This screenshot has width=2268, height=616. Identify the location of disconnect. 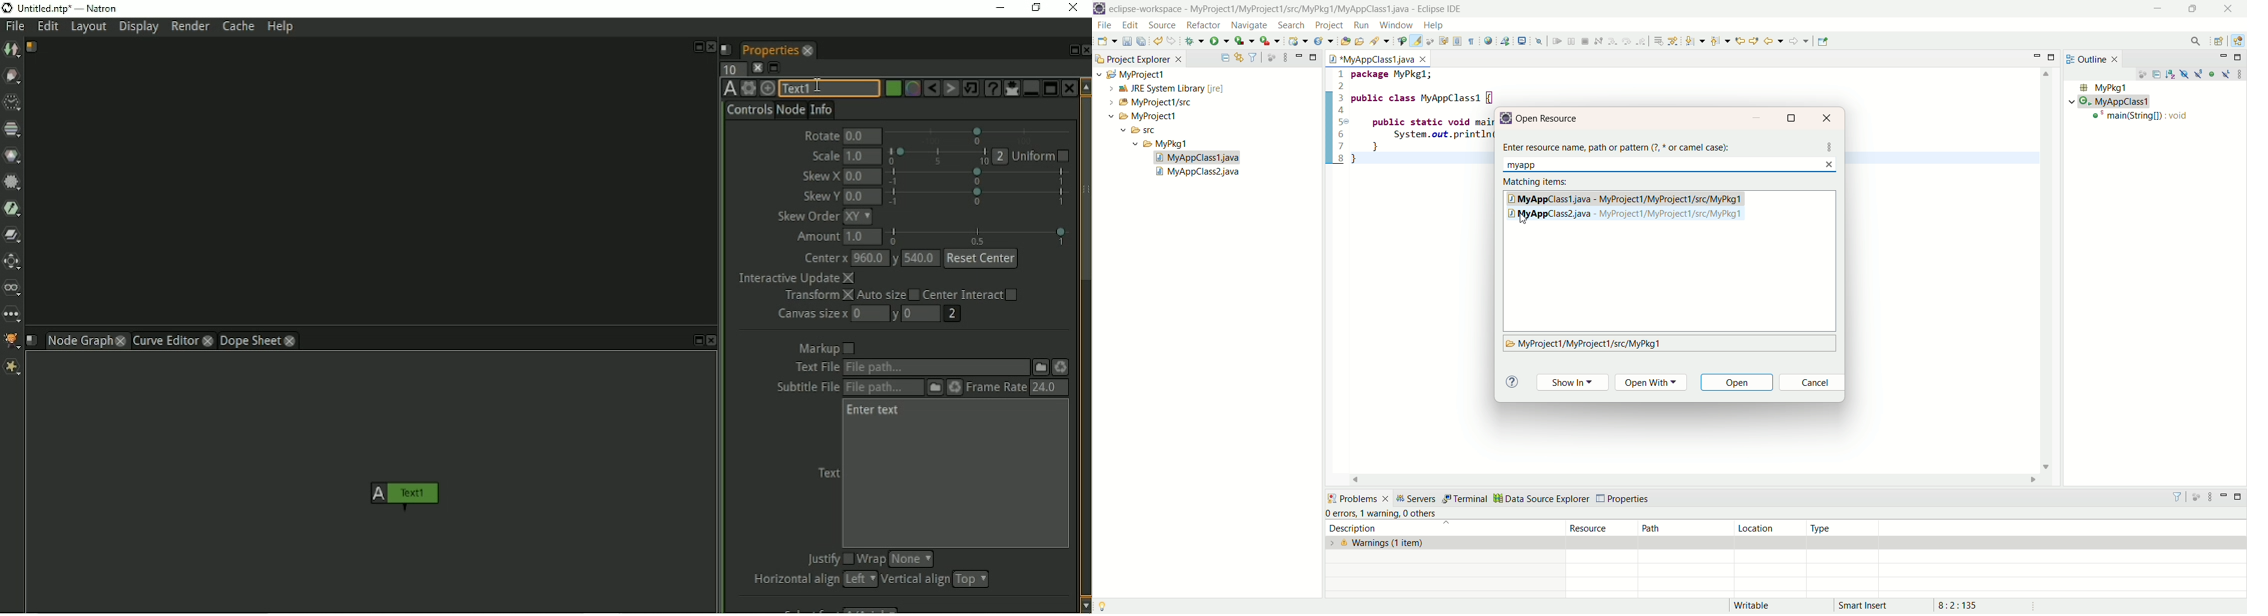
(1598, 42).